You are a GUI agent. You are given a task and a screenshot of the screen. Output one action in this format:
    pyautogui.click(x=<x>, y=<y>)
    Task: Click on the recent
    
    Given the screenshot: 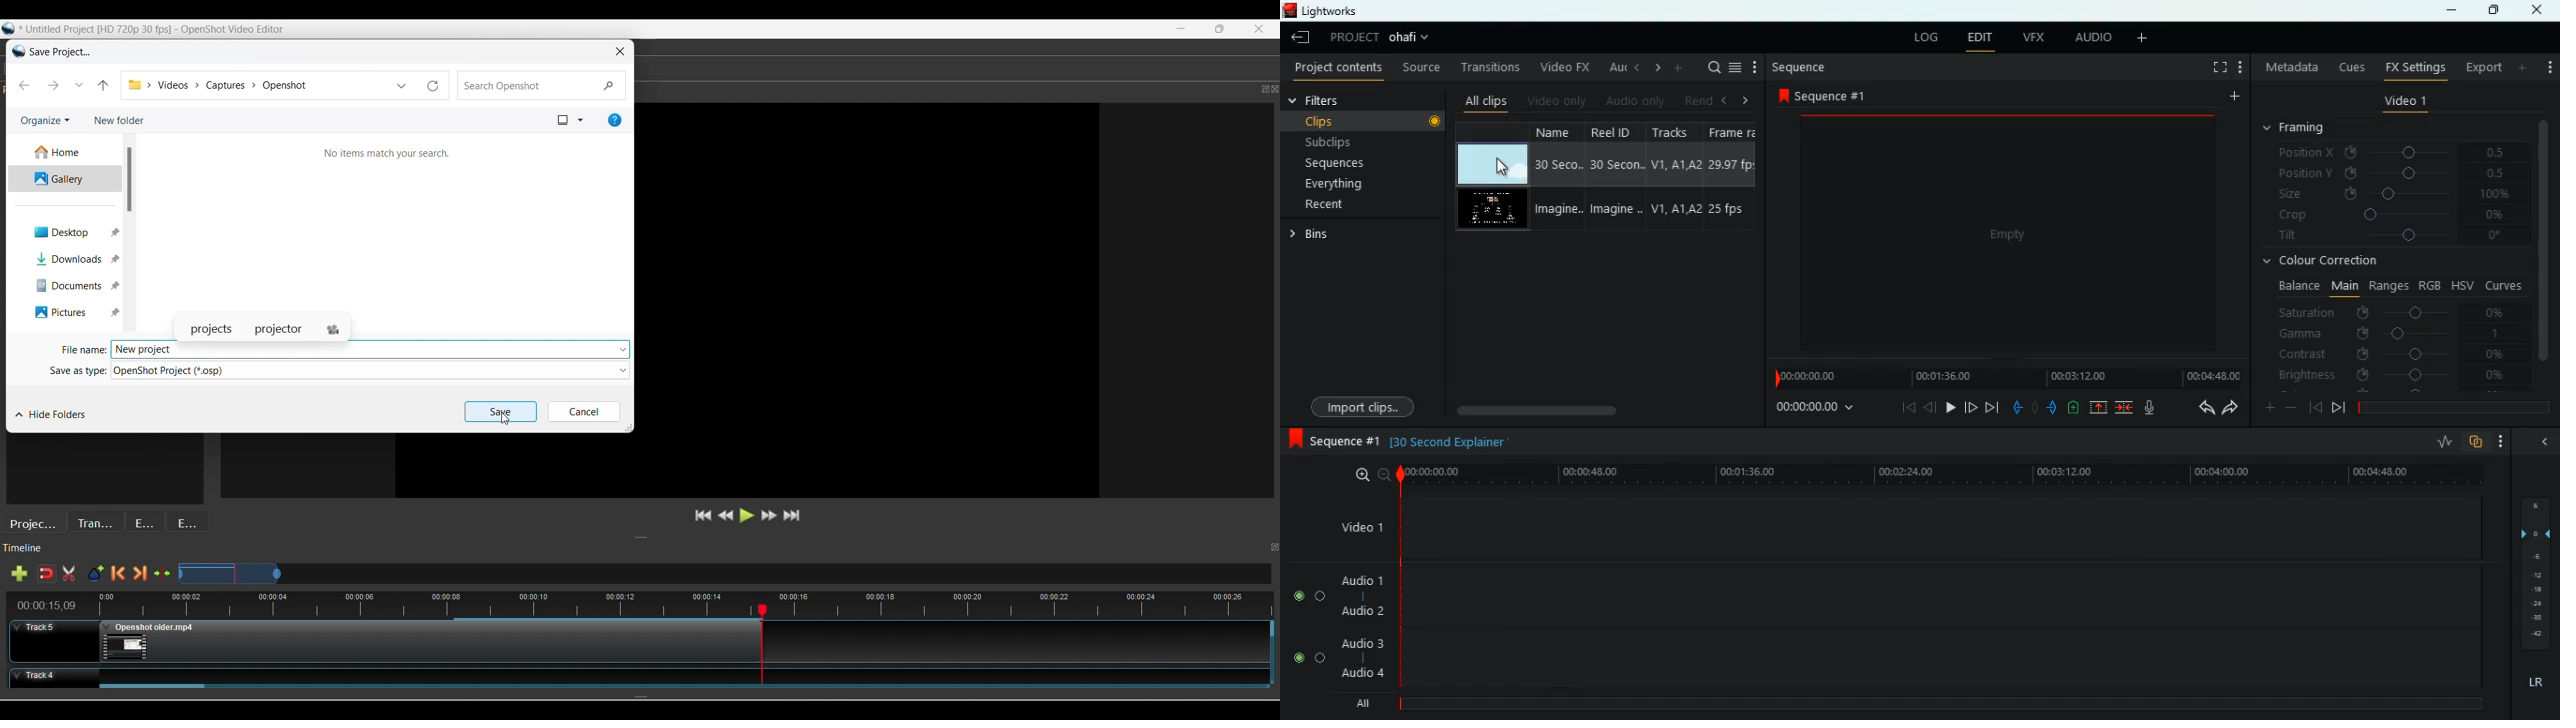 What is the action you would take?
    pyautogui.click(x=1330, y=207)
    